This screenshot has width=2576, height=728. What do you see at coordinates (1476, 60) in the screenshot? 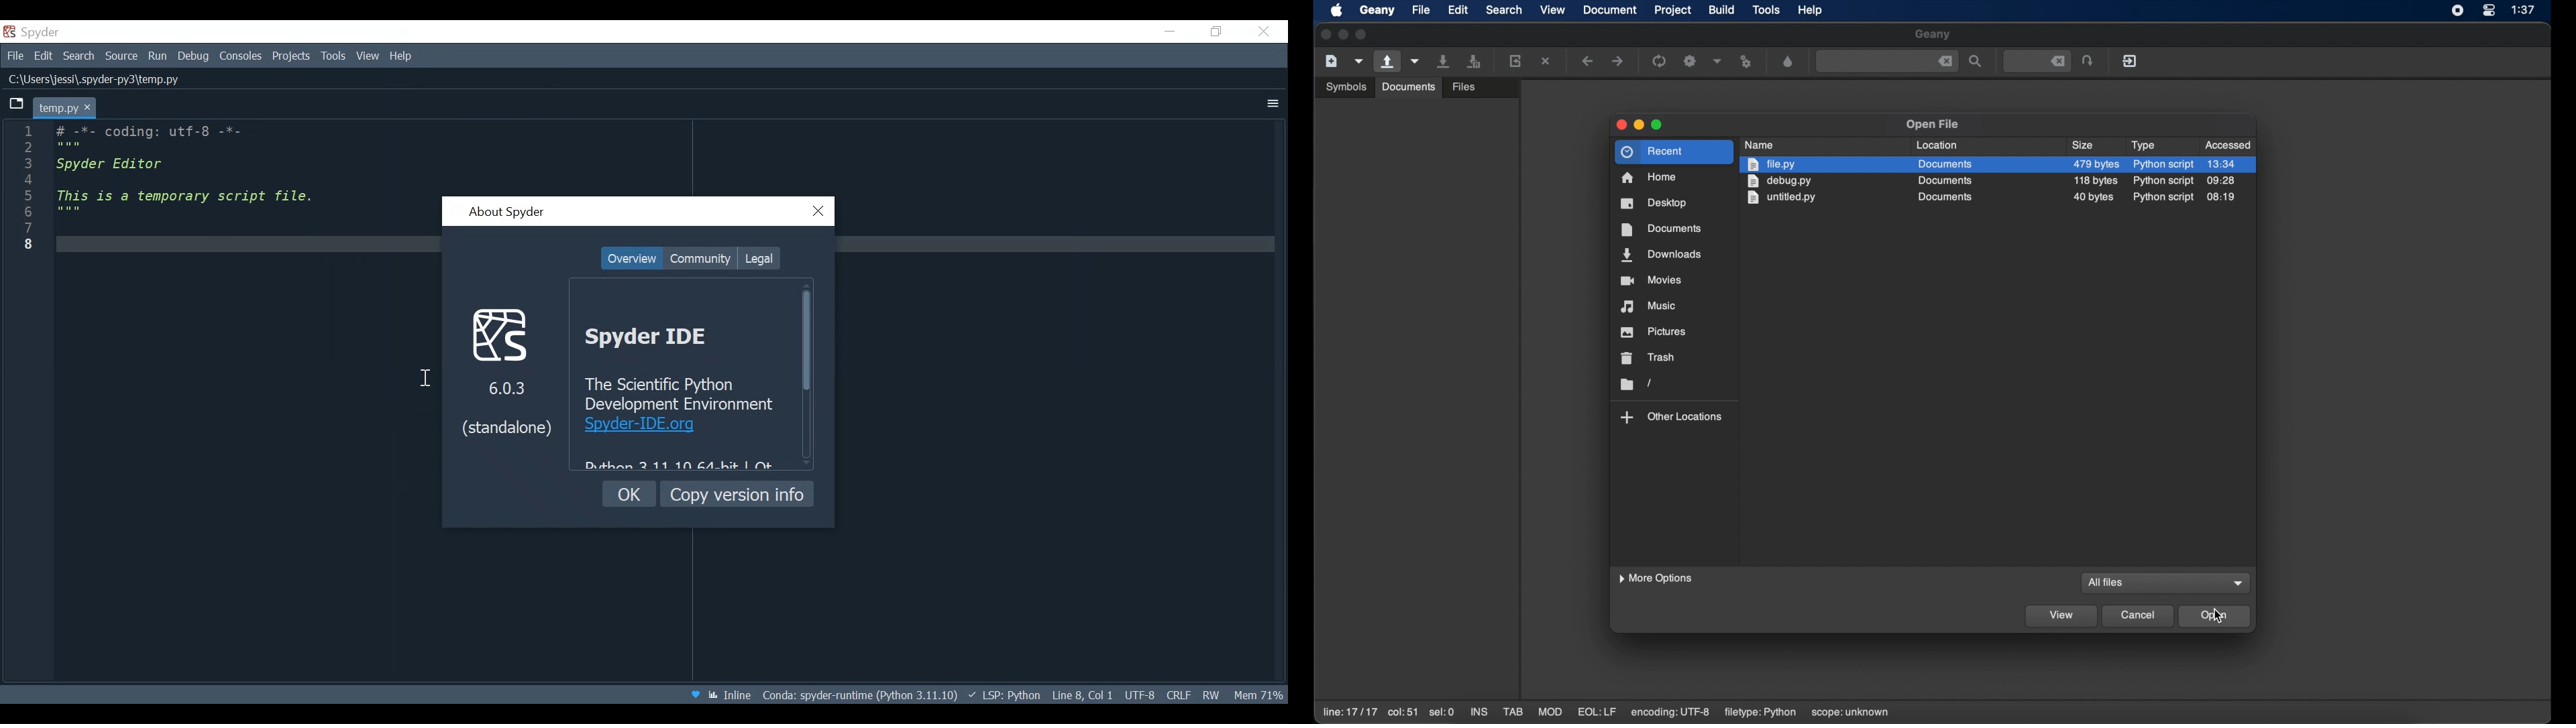
I see `save open files` at bounding box center [1476, 60].